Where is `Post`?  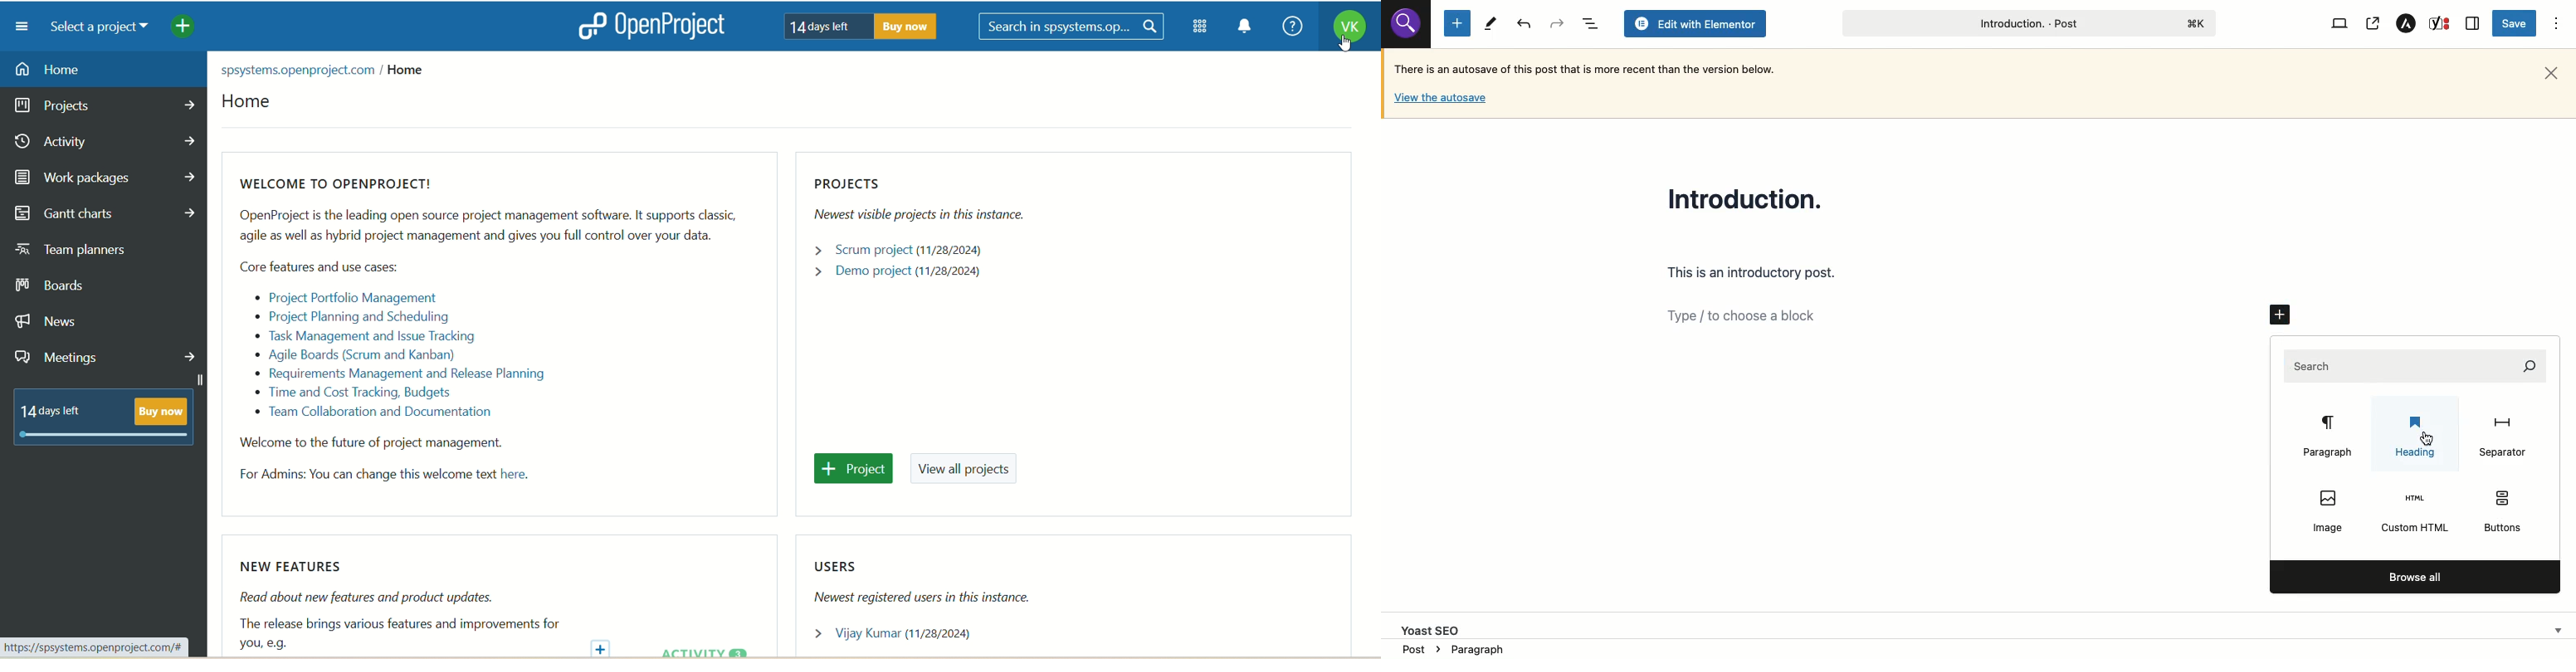 Post is located at coordinates (2027, 23).